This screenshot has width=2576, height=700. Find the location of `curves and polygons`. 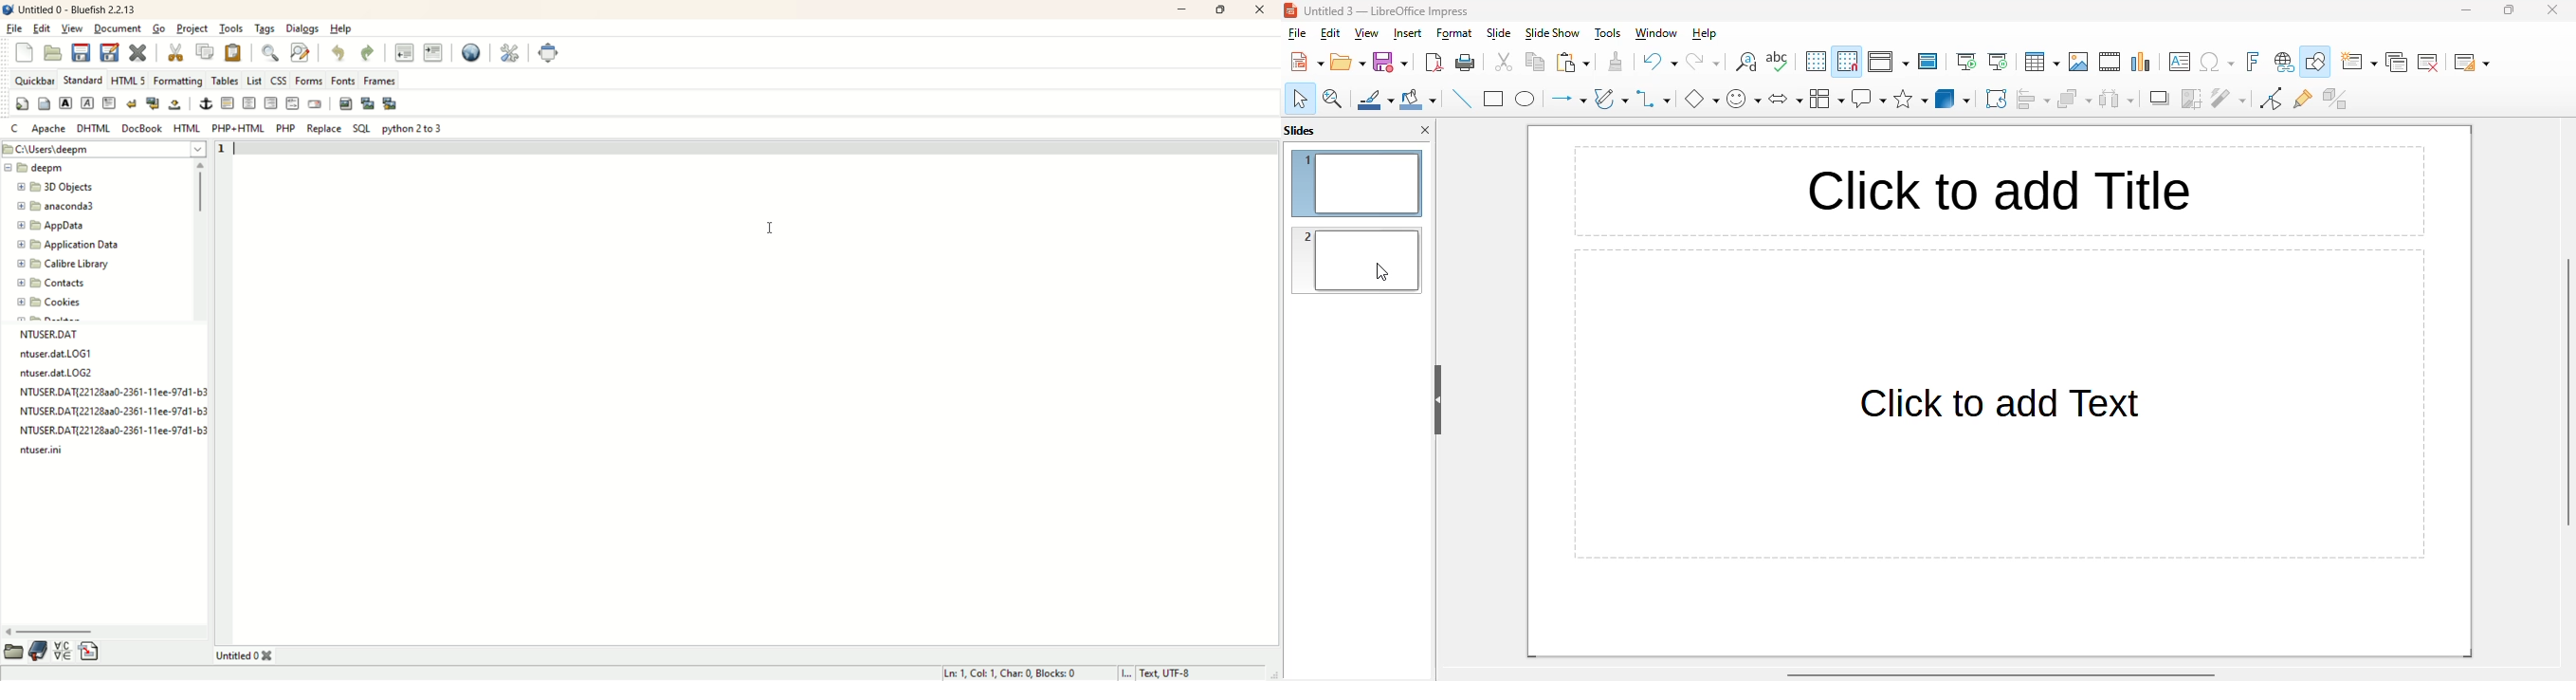

curves and polygons is located at coordinates (1611, 99).